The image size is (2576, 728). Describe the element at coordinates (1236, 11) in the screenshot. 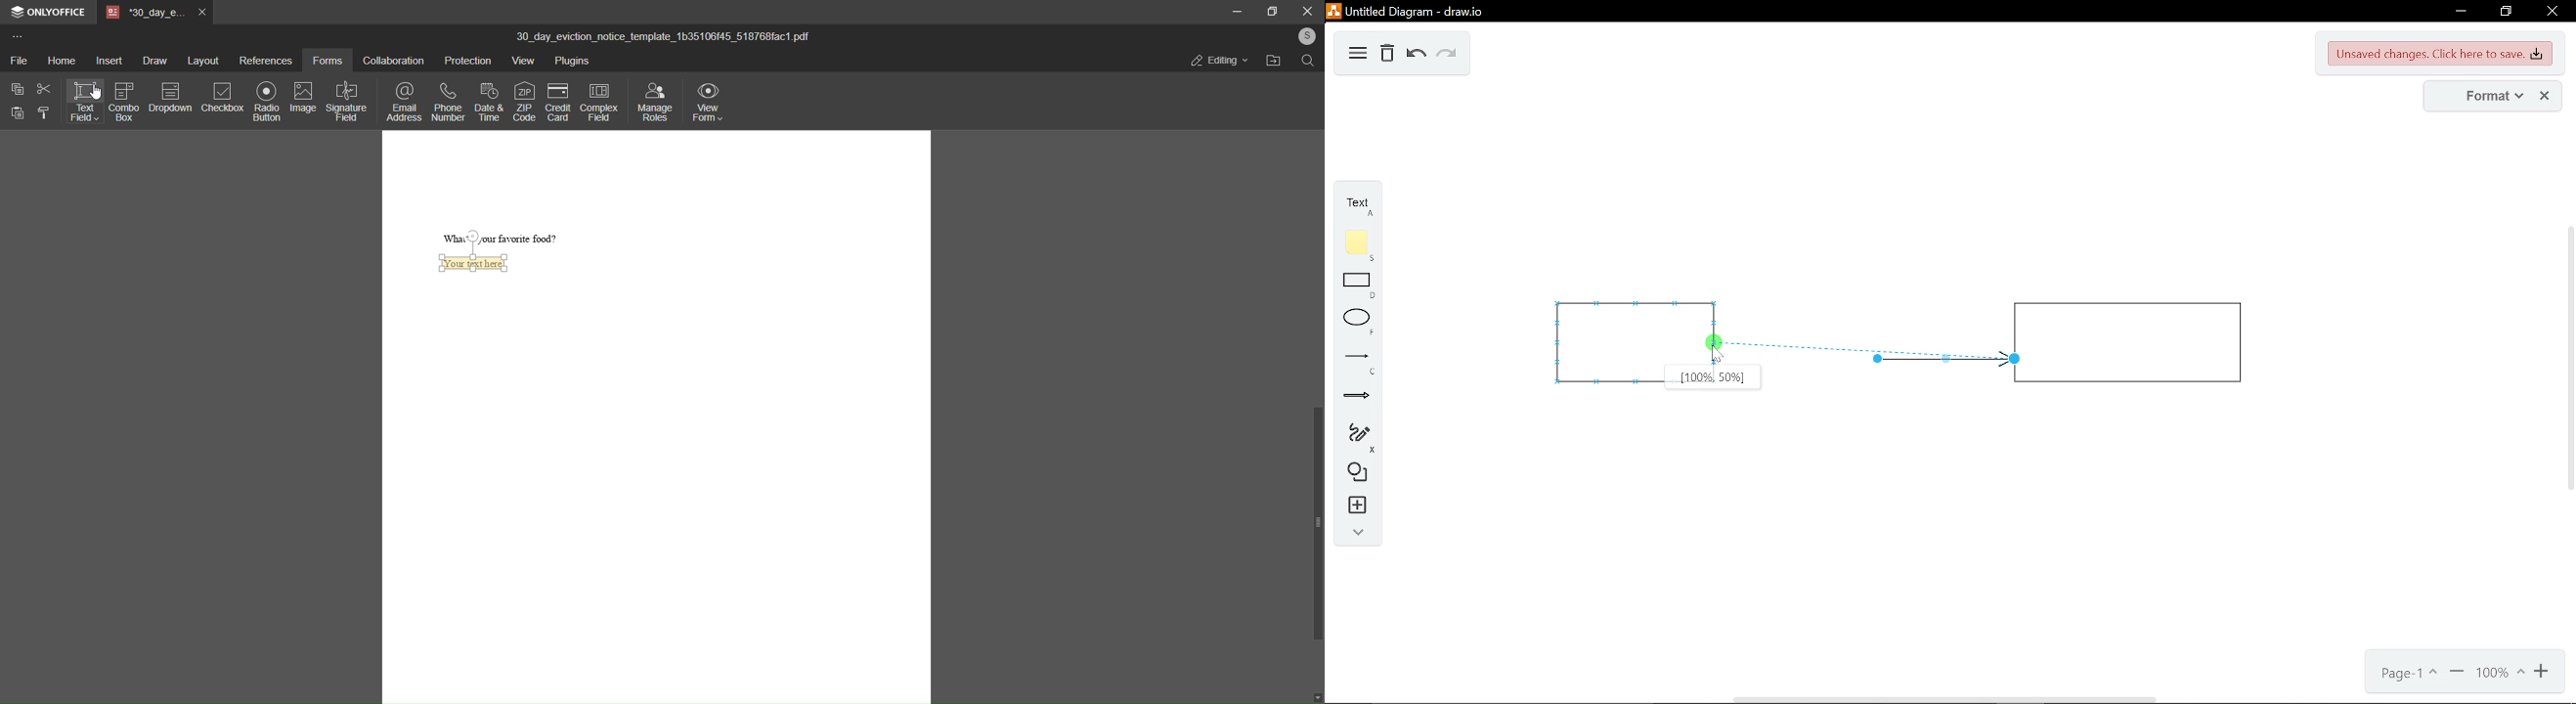

I see `minimize` at that location.